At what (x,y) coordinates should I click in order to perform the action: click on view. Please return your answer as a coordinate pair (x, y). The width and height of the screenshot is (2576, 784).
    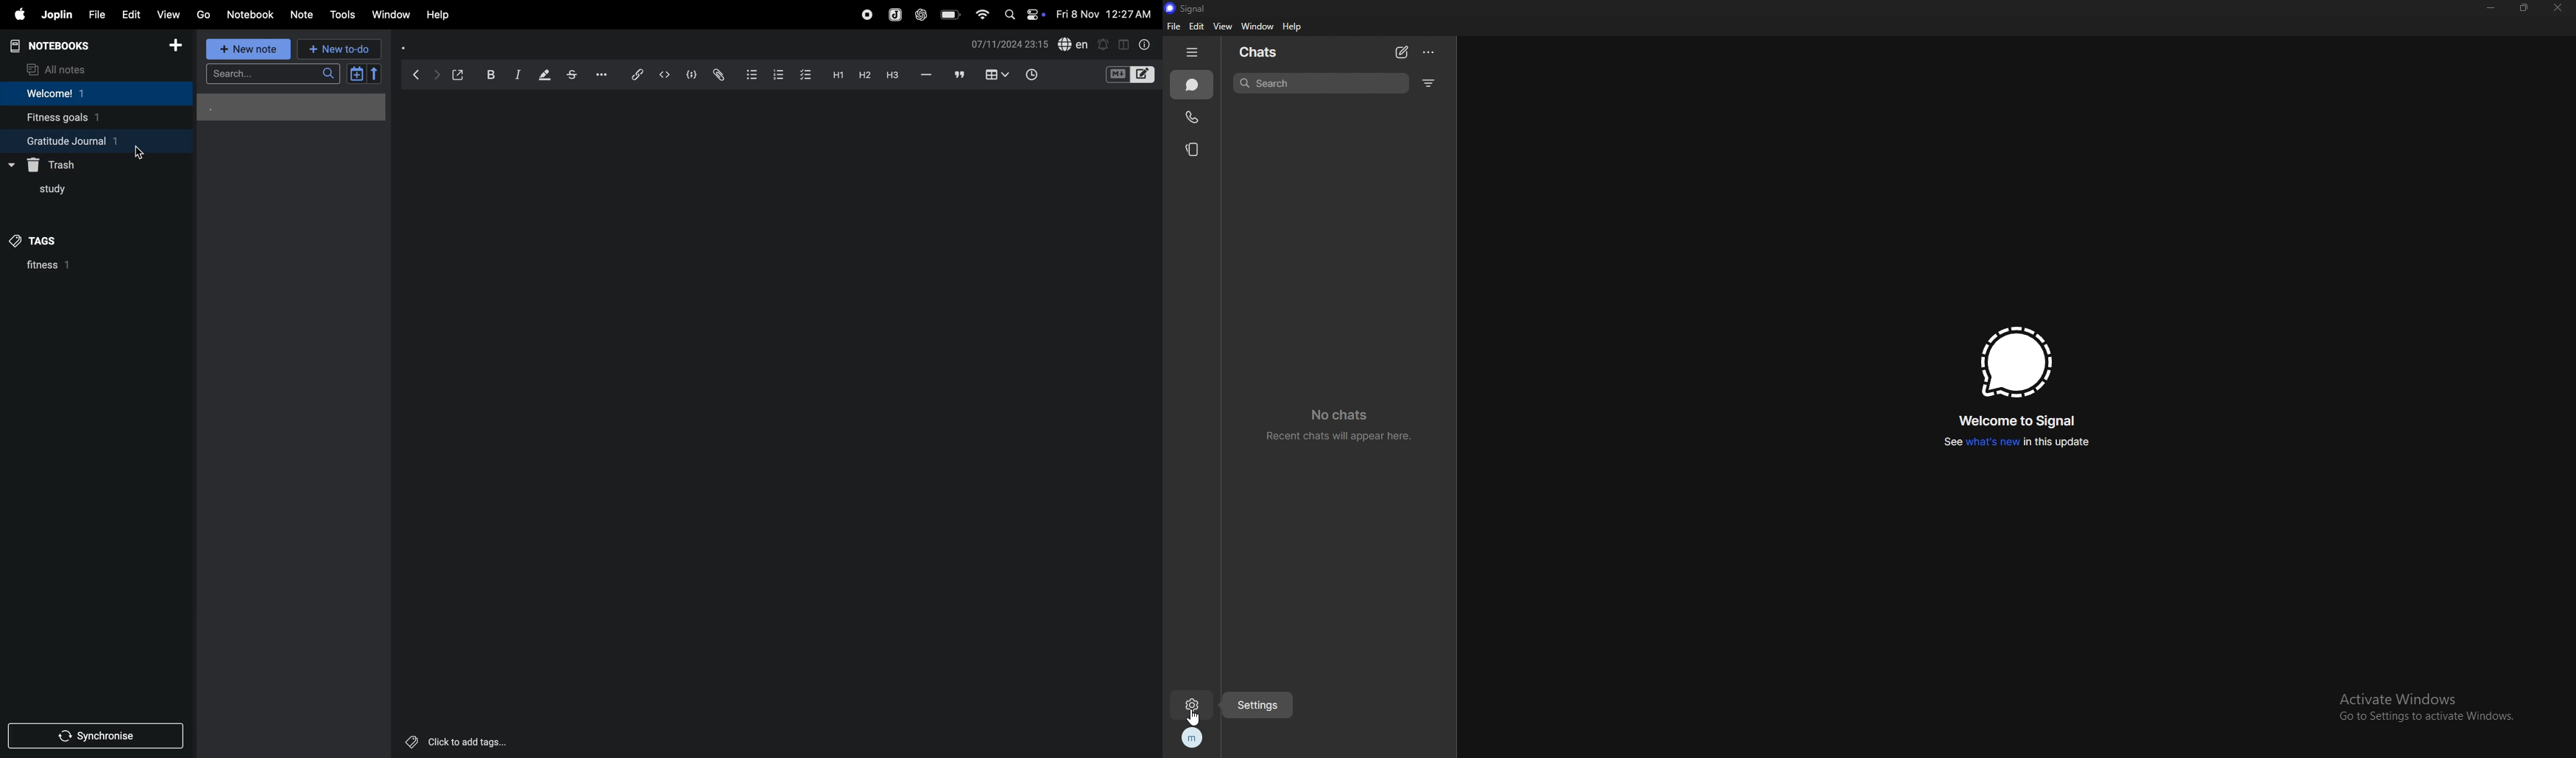
    Looking at the image, I should click on (165, 15).